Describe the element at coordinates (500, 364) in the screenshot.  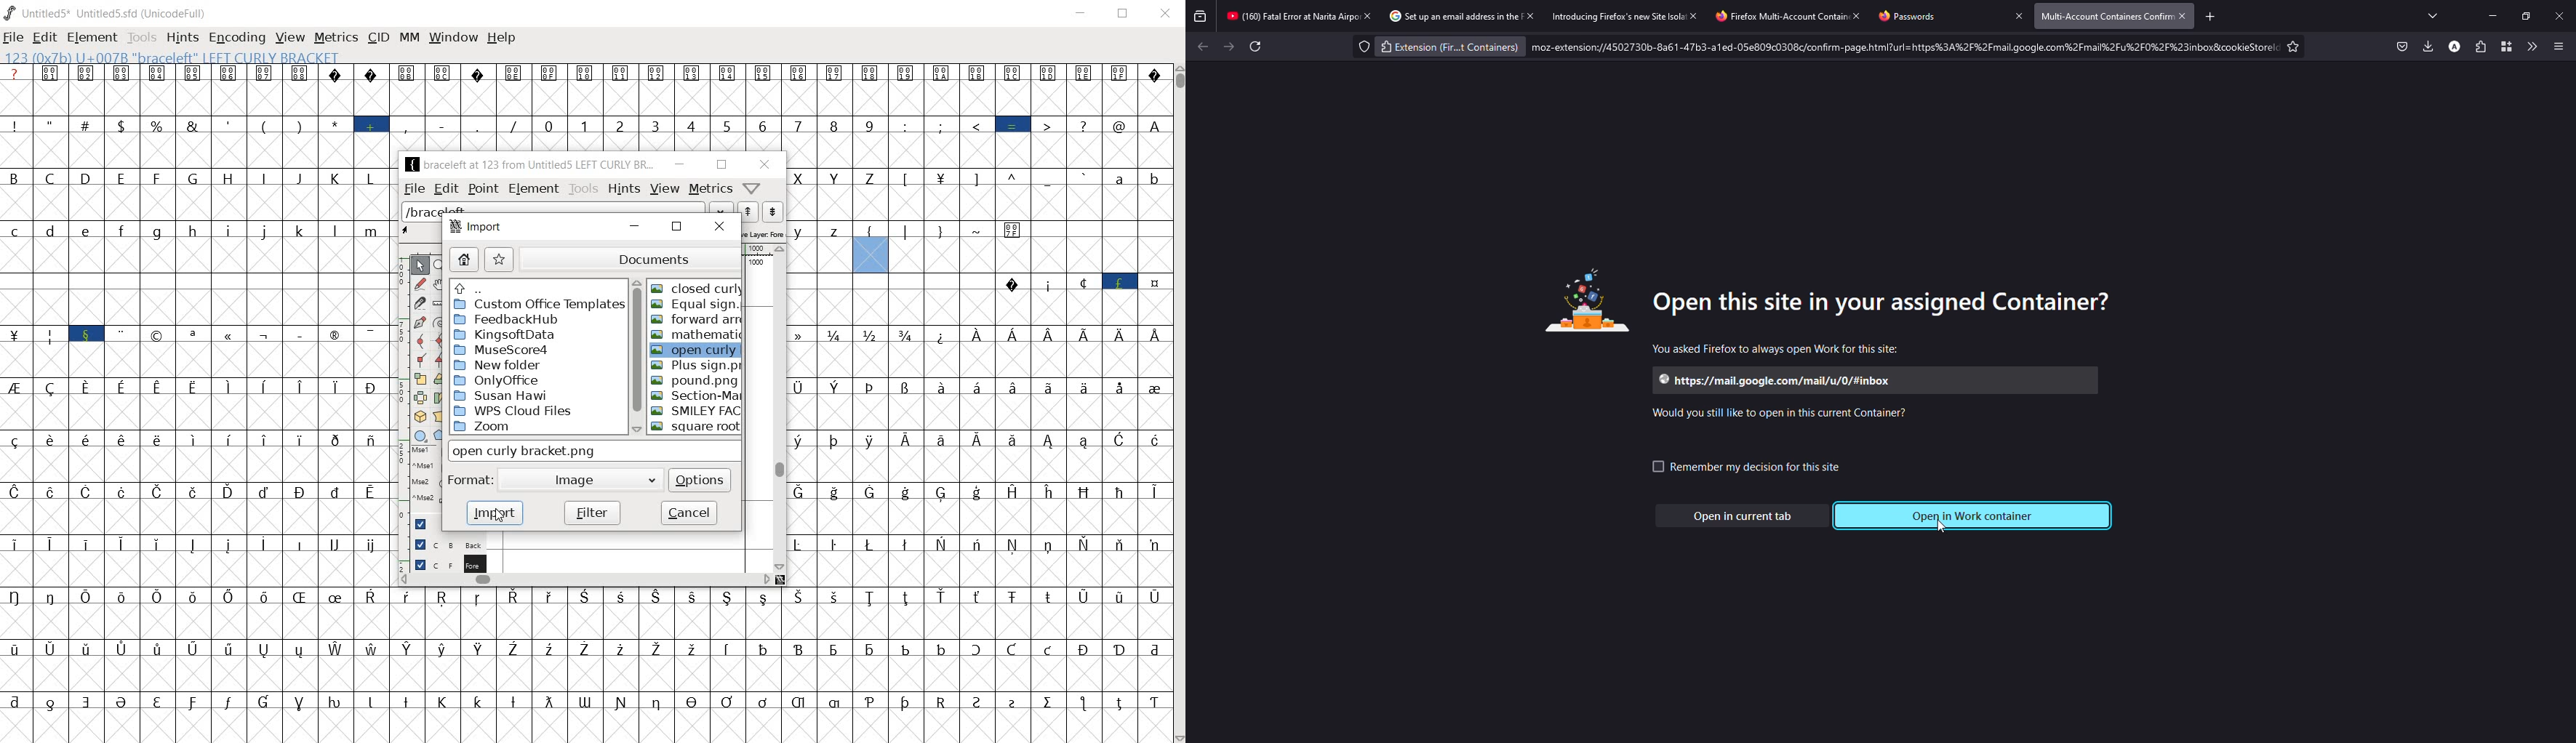
I see `New Folder` at that location.